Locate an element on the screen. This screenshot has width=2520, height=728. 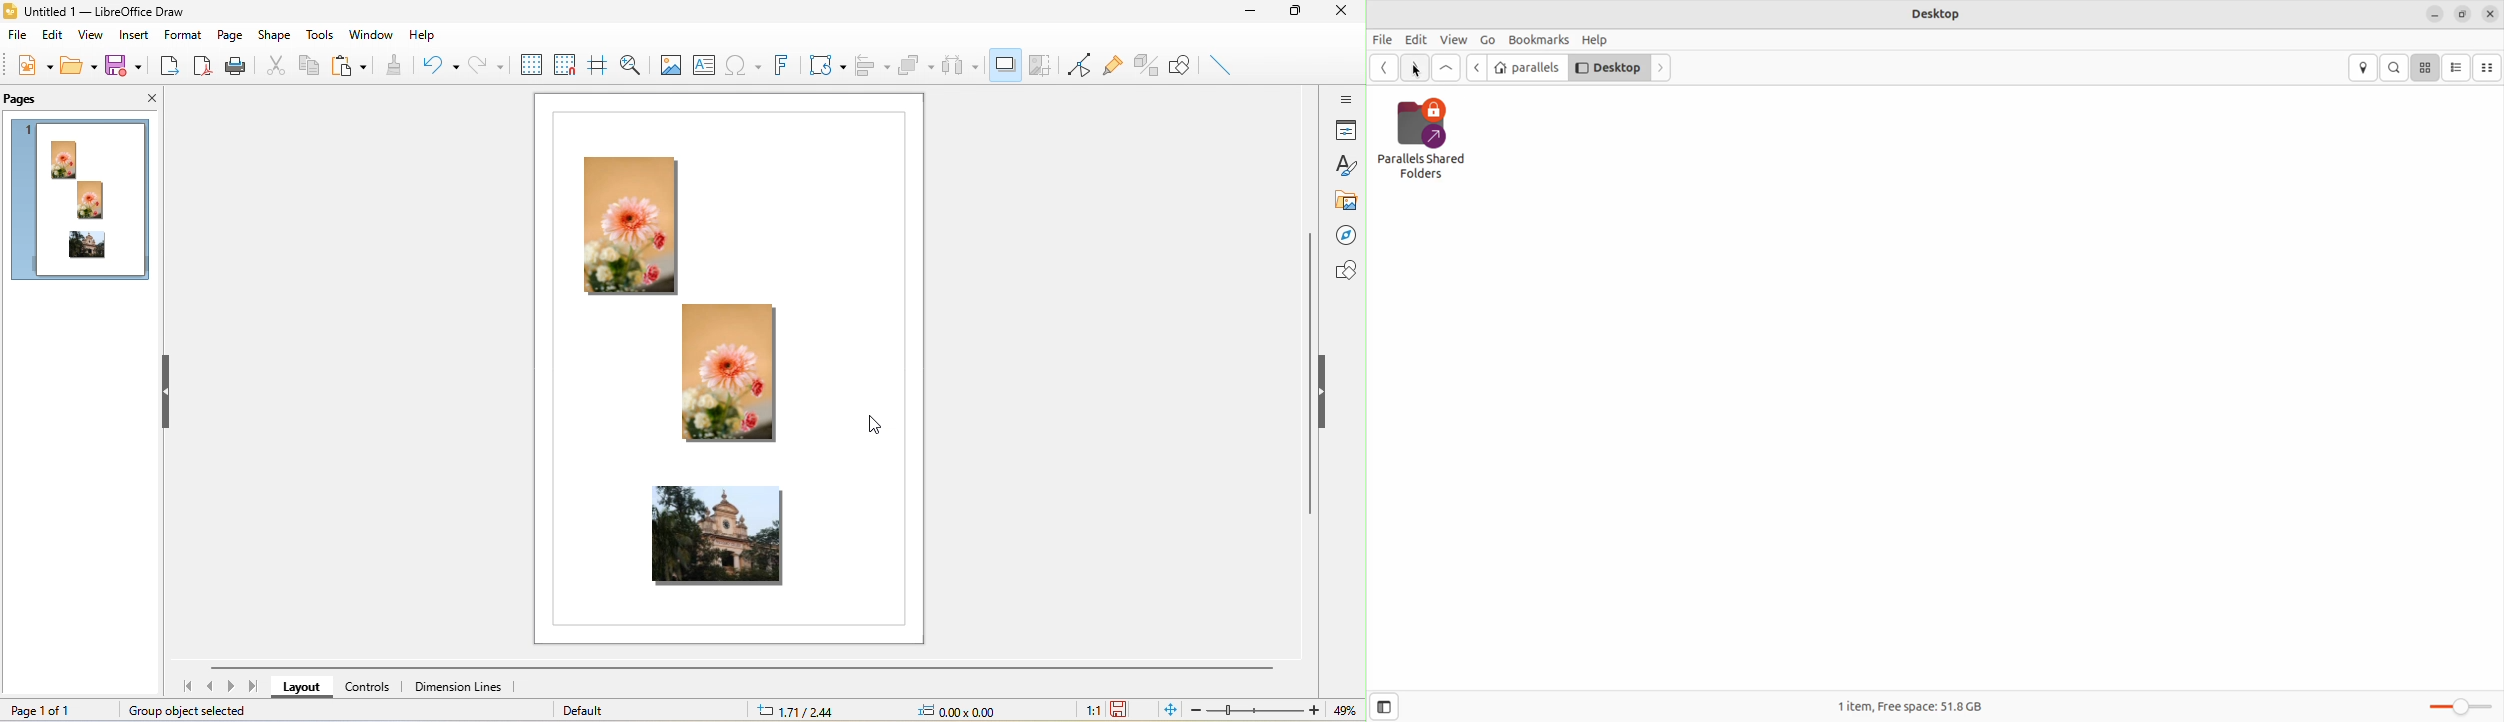
minimize is located at coordinates (2432, 14).